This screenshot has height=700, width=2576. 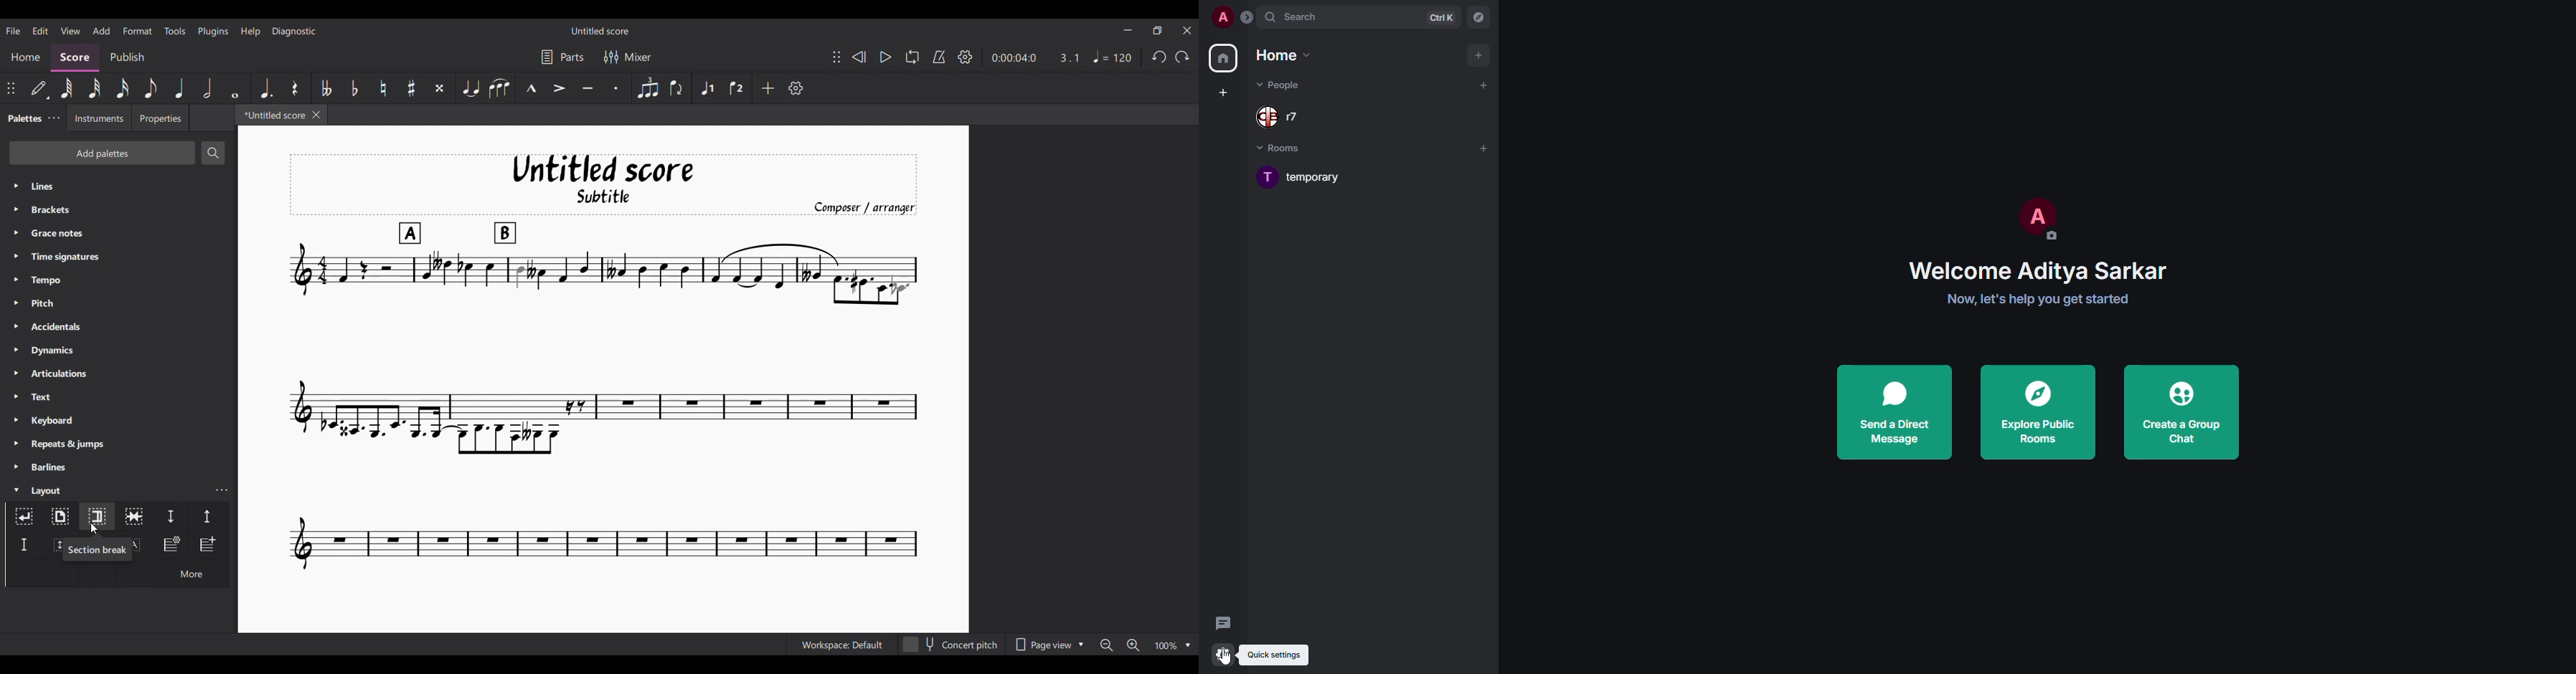 I want to click on 16th note, so click(x=122, y=88).